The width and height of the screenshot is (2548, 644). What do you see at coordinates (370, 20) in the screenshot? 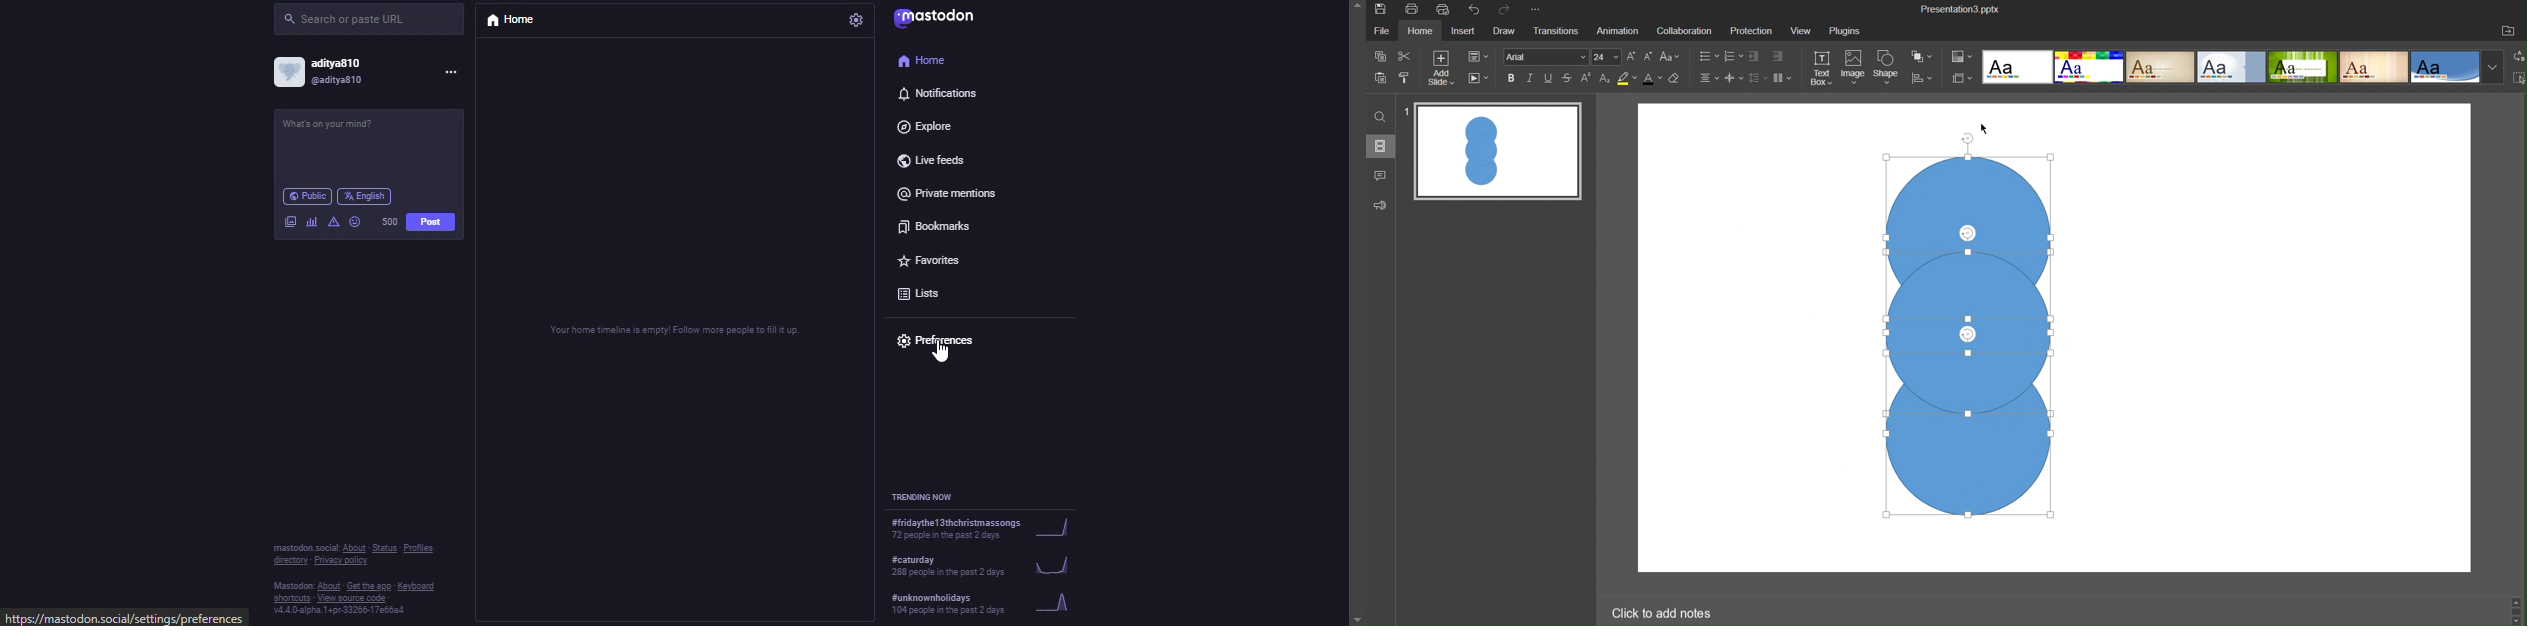
I see `search or paste url` at bounding box center [370, 20].